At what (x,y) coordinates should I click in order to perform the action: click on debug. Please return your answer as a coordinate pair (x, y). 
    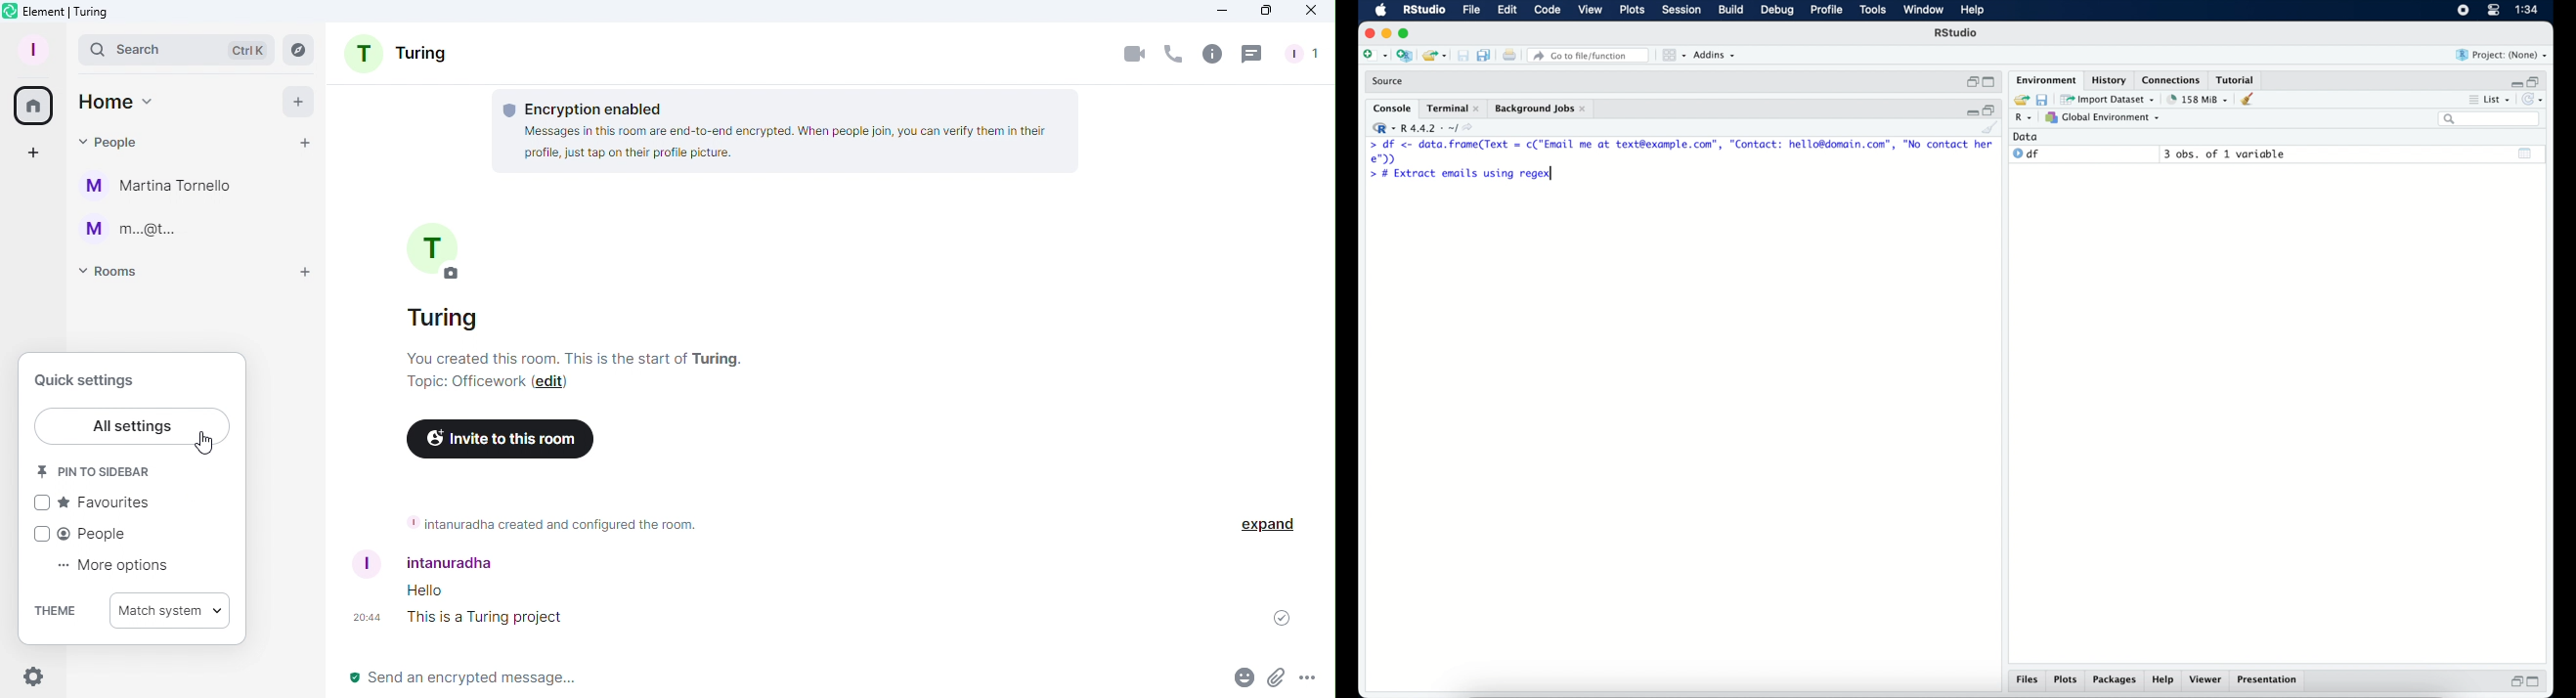
    Looking at the image, I should click on (1777, 11).